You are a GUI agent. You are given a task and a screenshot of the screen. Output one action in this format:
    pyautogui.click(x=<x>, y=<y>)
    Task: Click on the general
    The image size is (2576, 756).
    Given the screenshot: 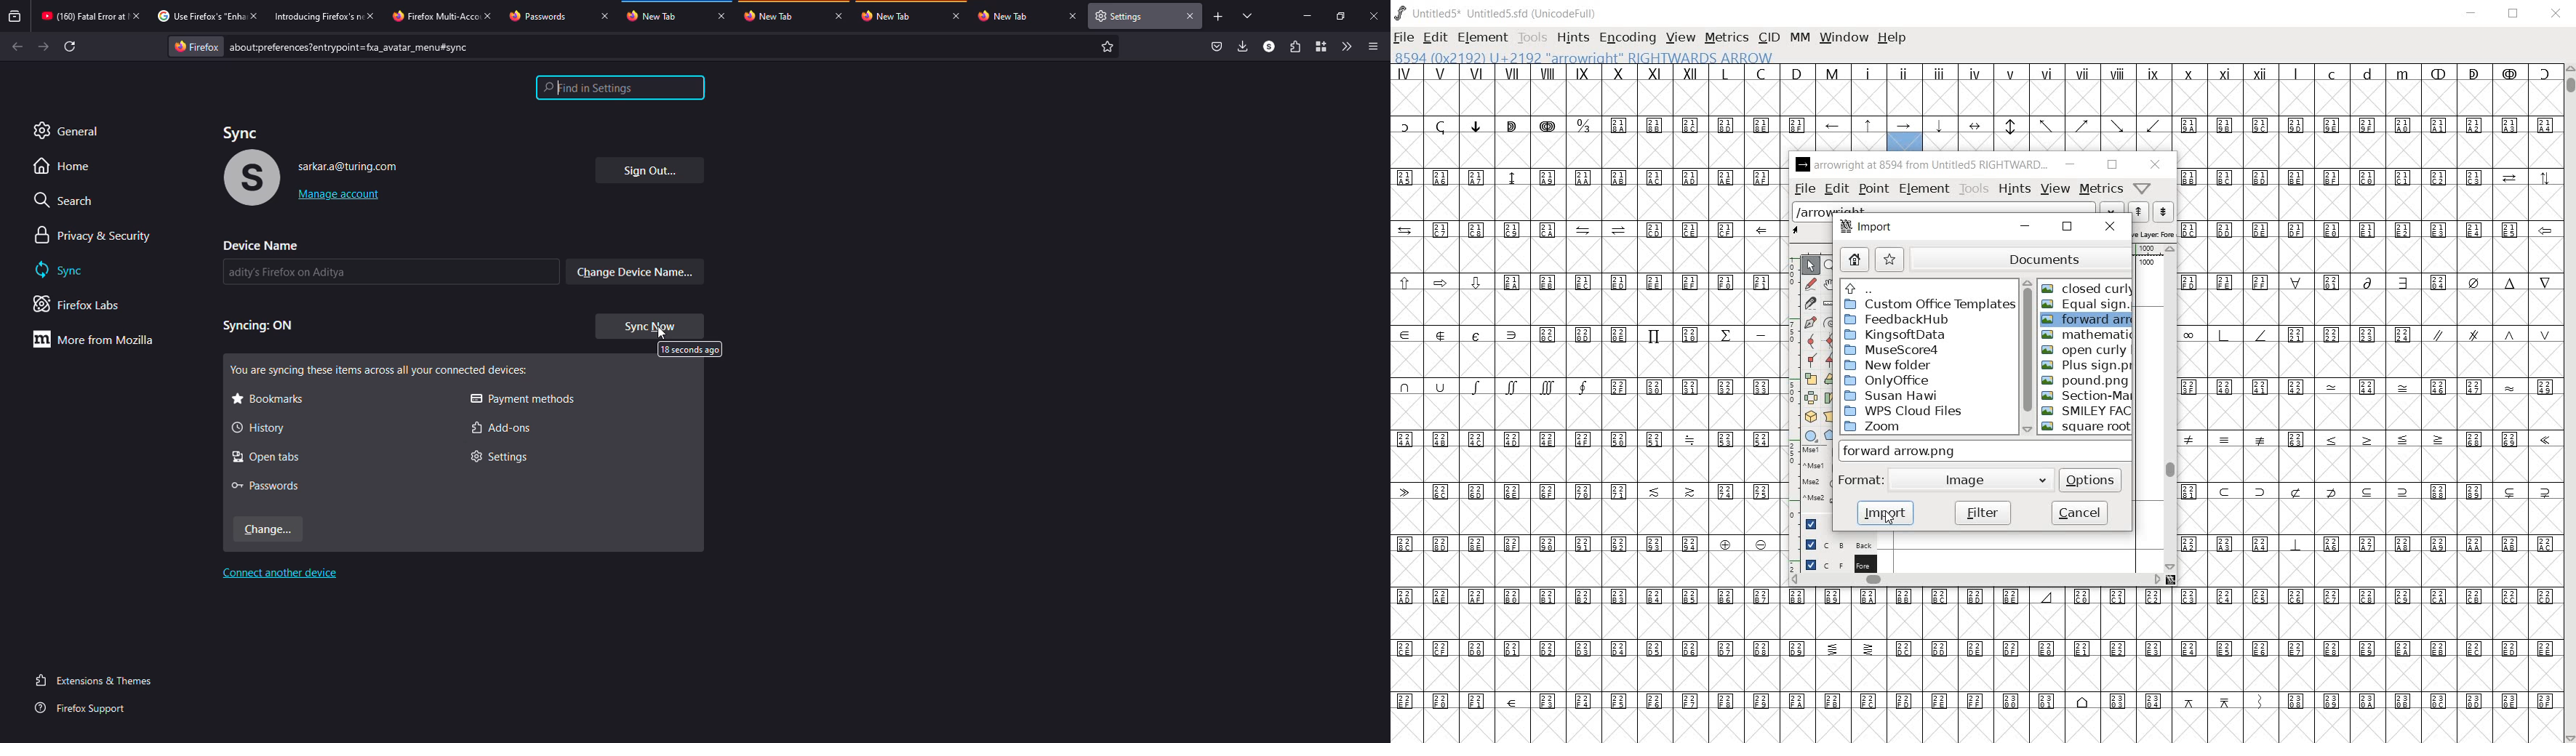 What is the action you would take?
    pyautogui.click(x=67, y=130)
    